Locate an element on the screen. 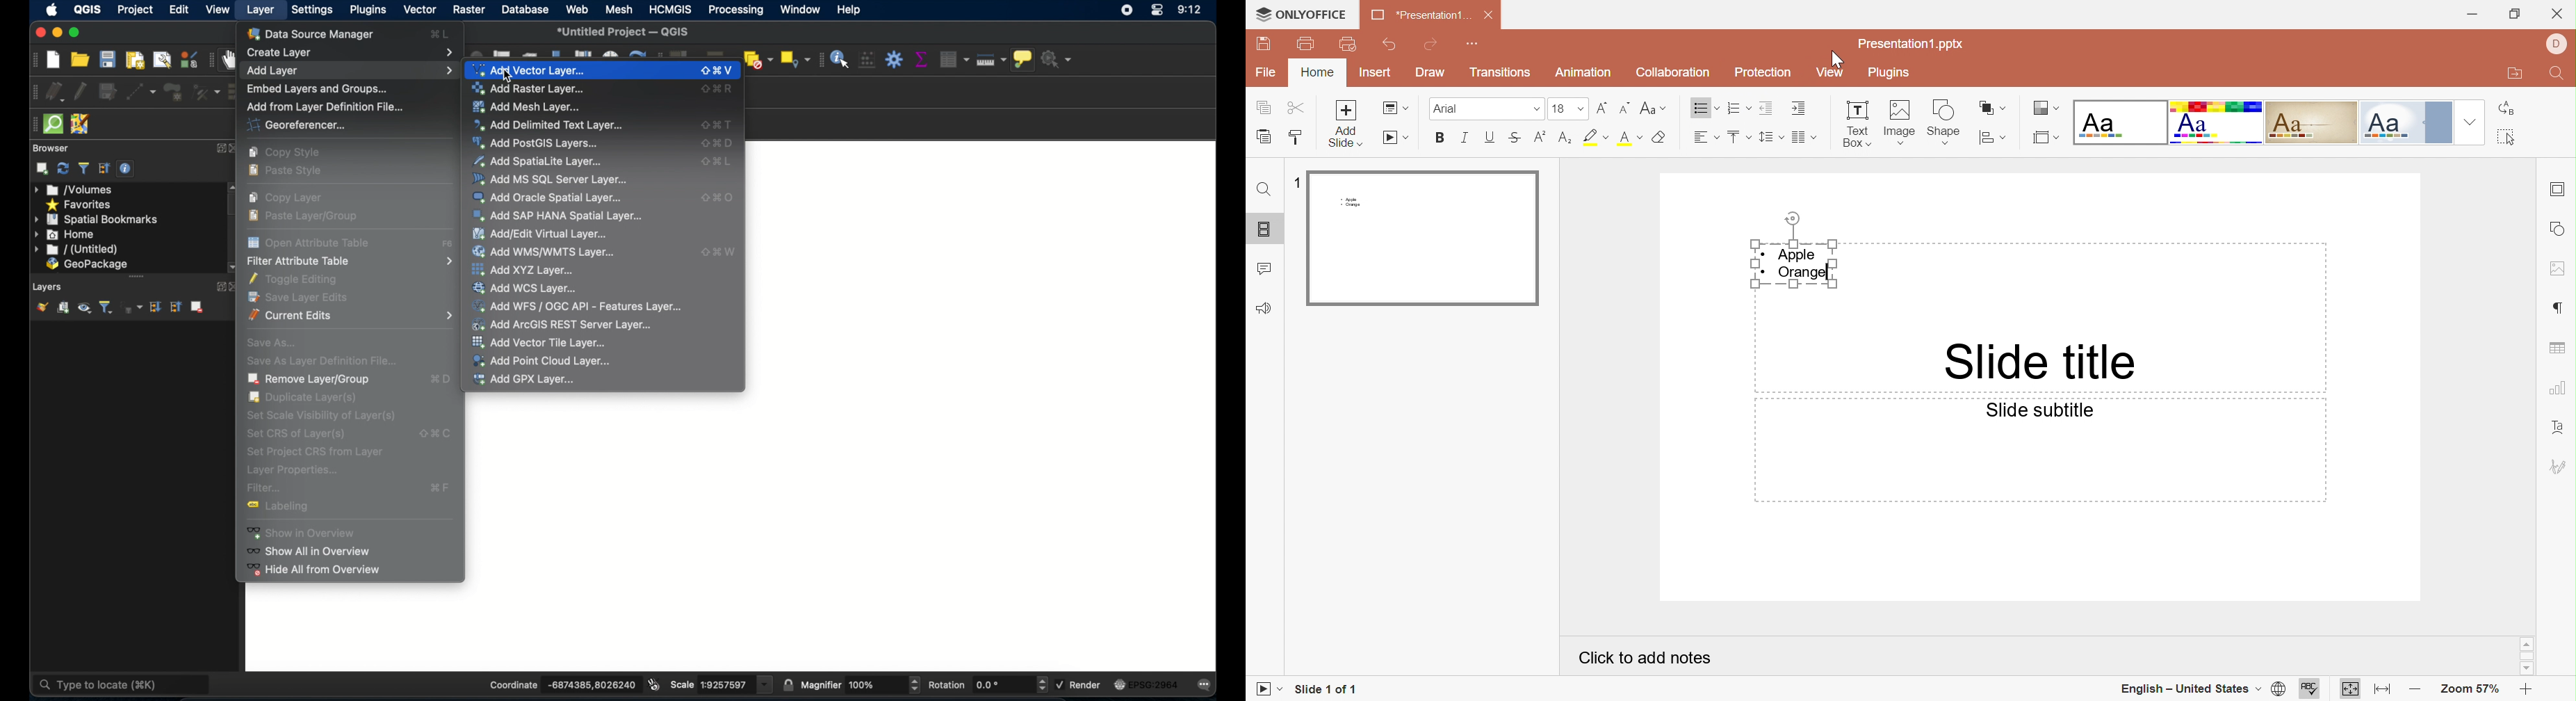 Image resolution: width=2576 pixels, height=728 pixels. Slide title is located at coordinates (2040, 362).